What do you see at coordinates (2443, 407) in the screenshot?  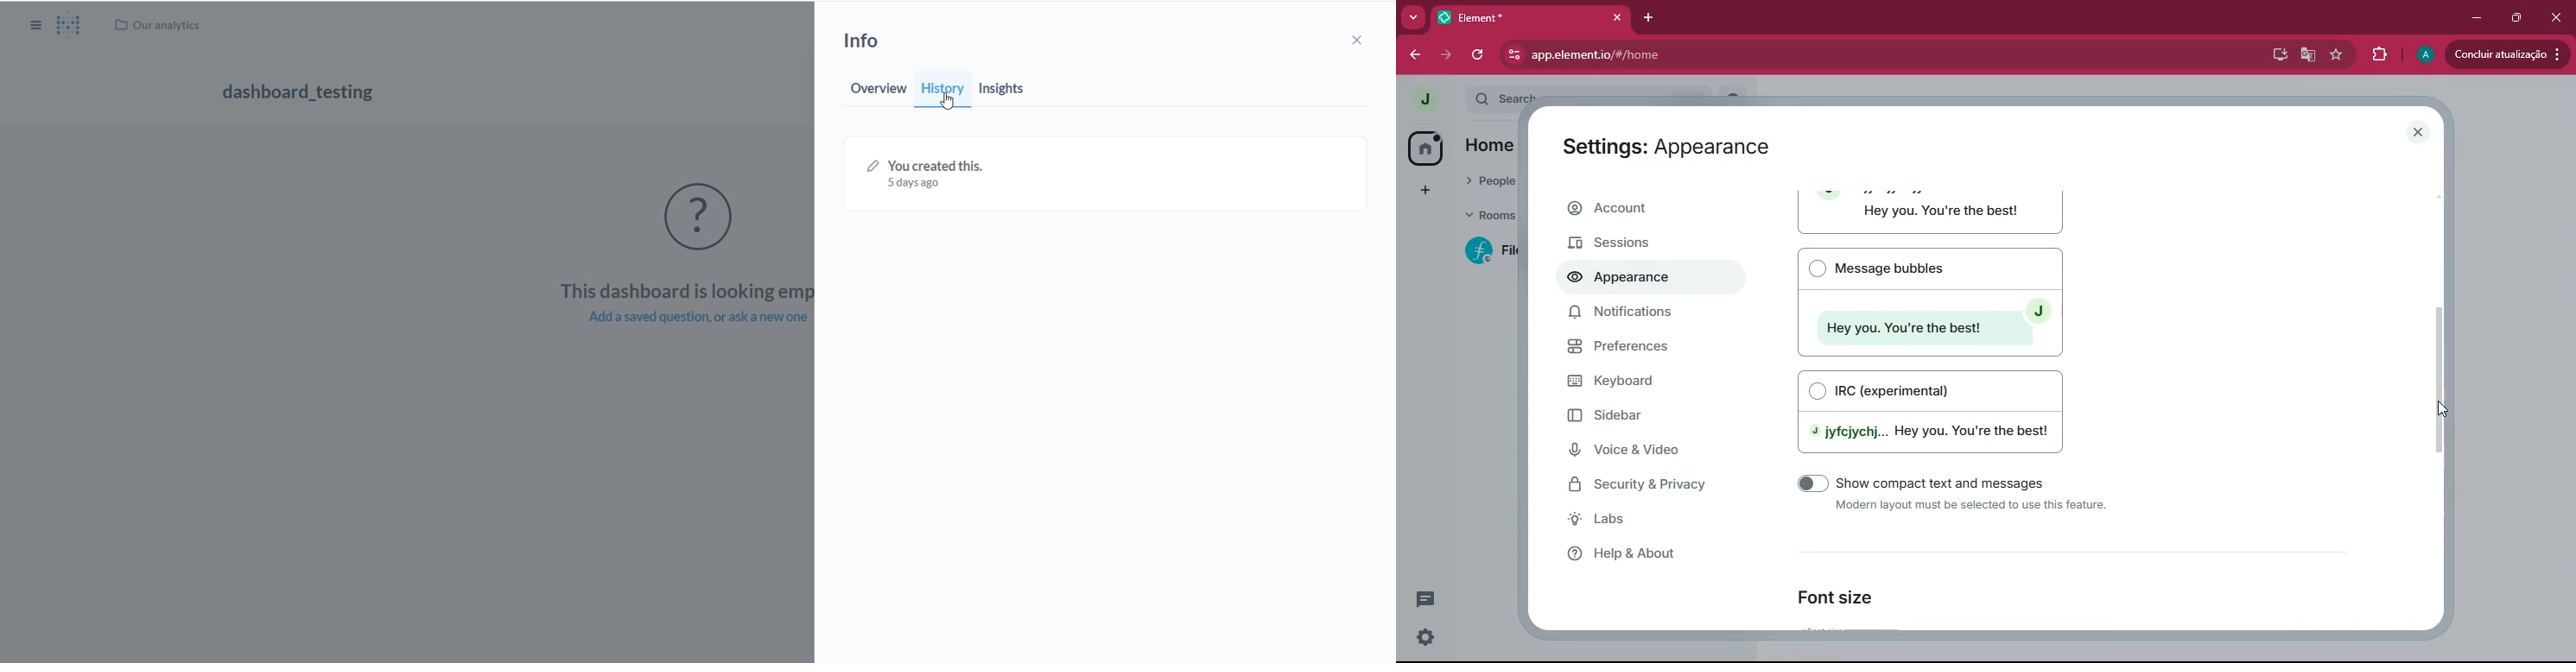 I see `Cursor` at bounding box center [2443, 407].